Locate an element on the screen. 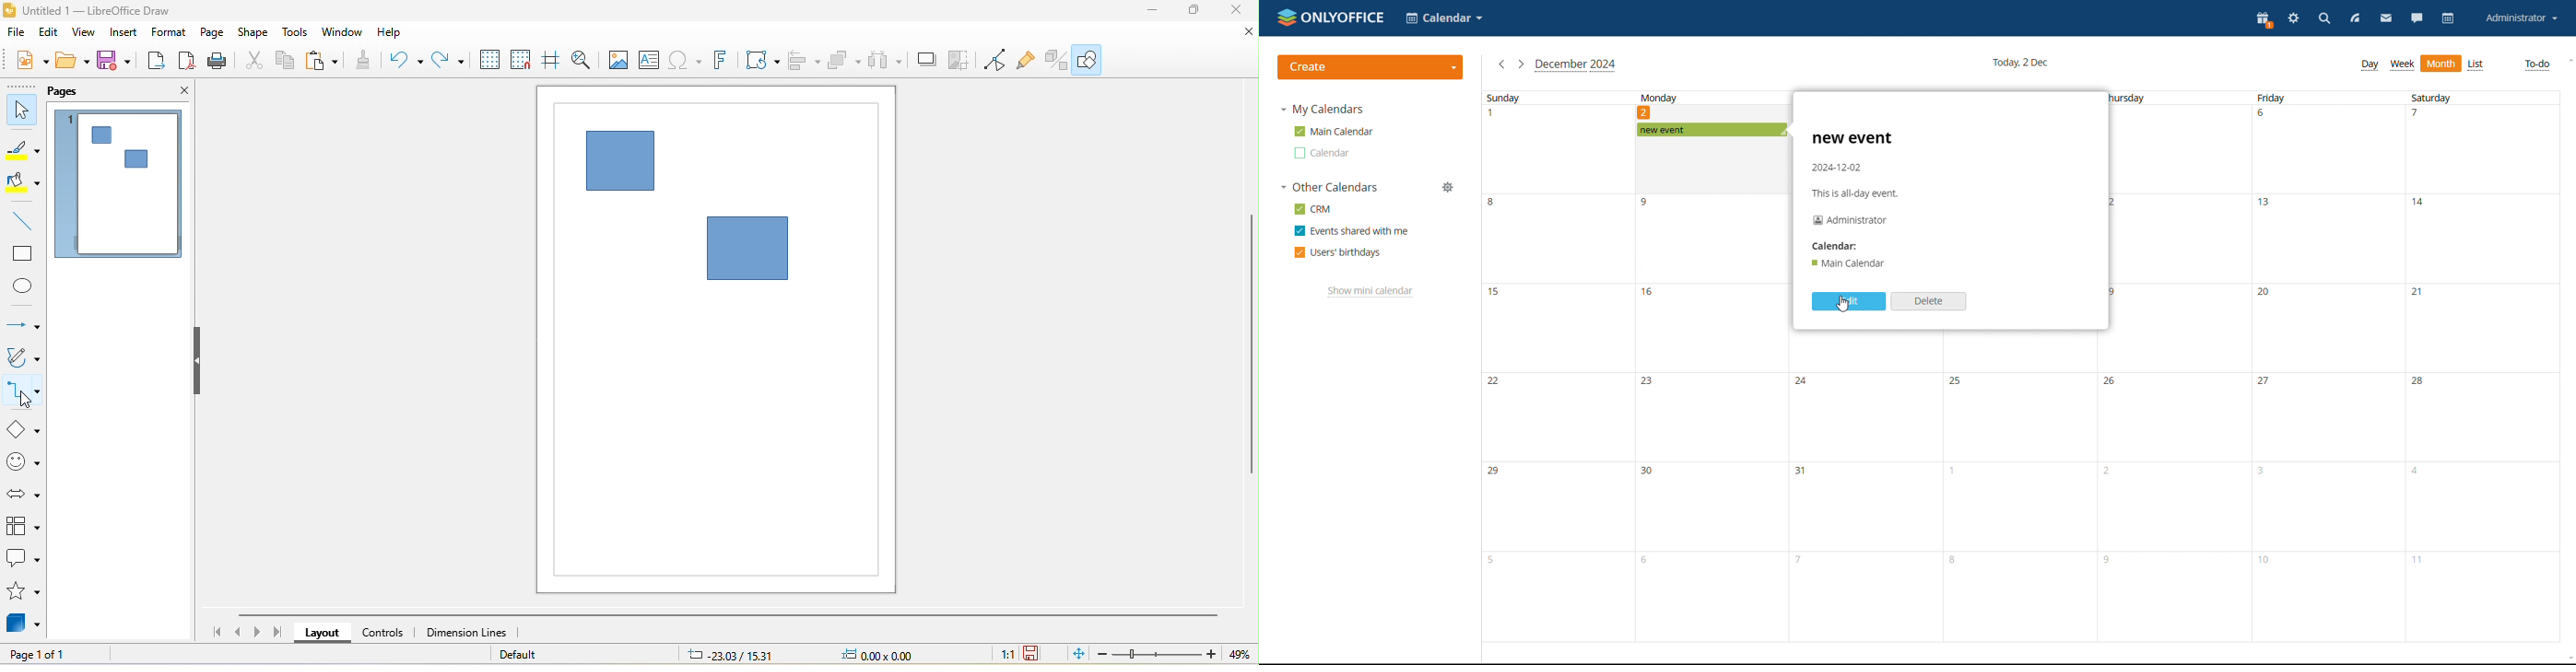  layout is located at coordinates (328, 634).